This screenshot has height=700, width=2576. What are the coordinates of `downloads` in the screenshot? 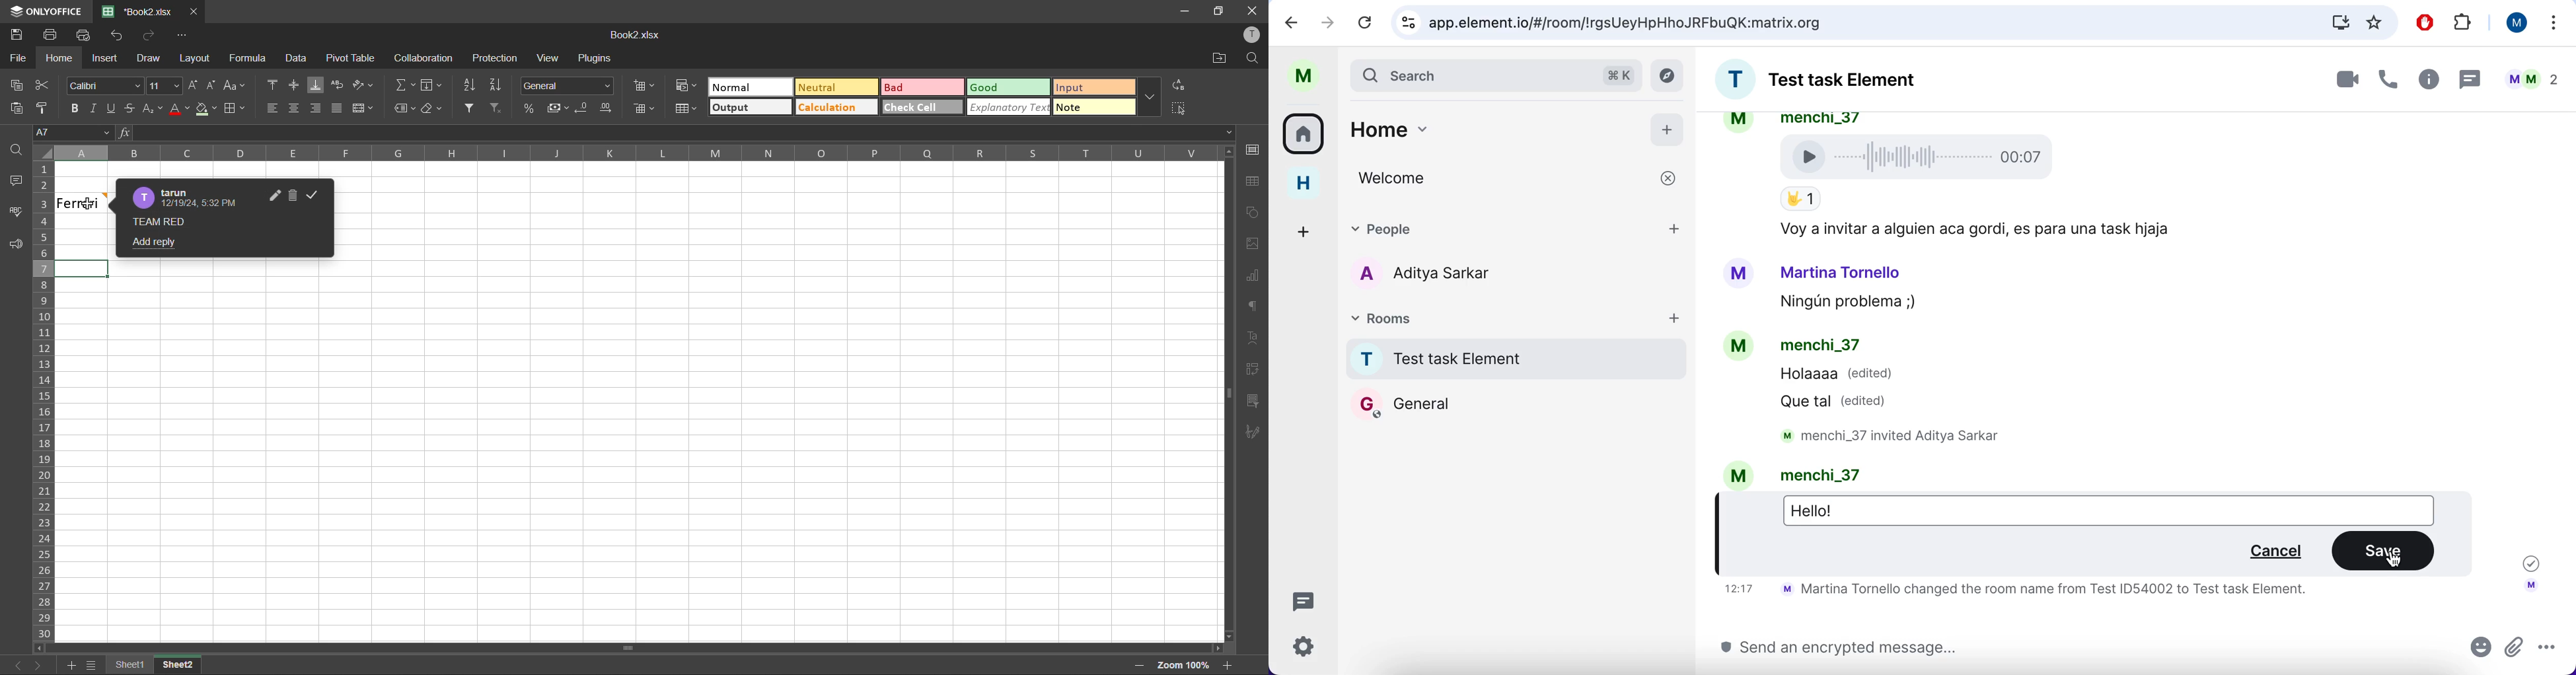 It's located at (2335, 23).